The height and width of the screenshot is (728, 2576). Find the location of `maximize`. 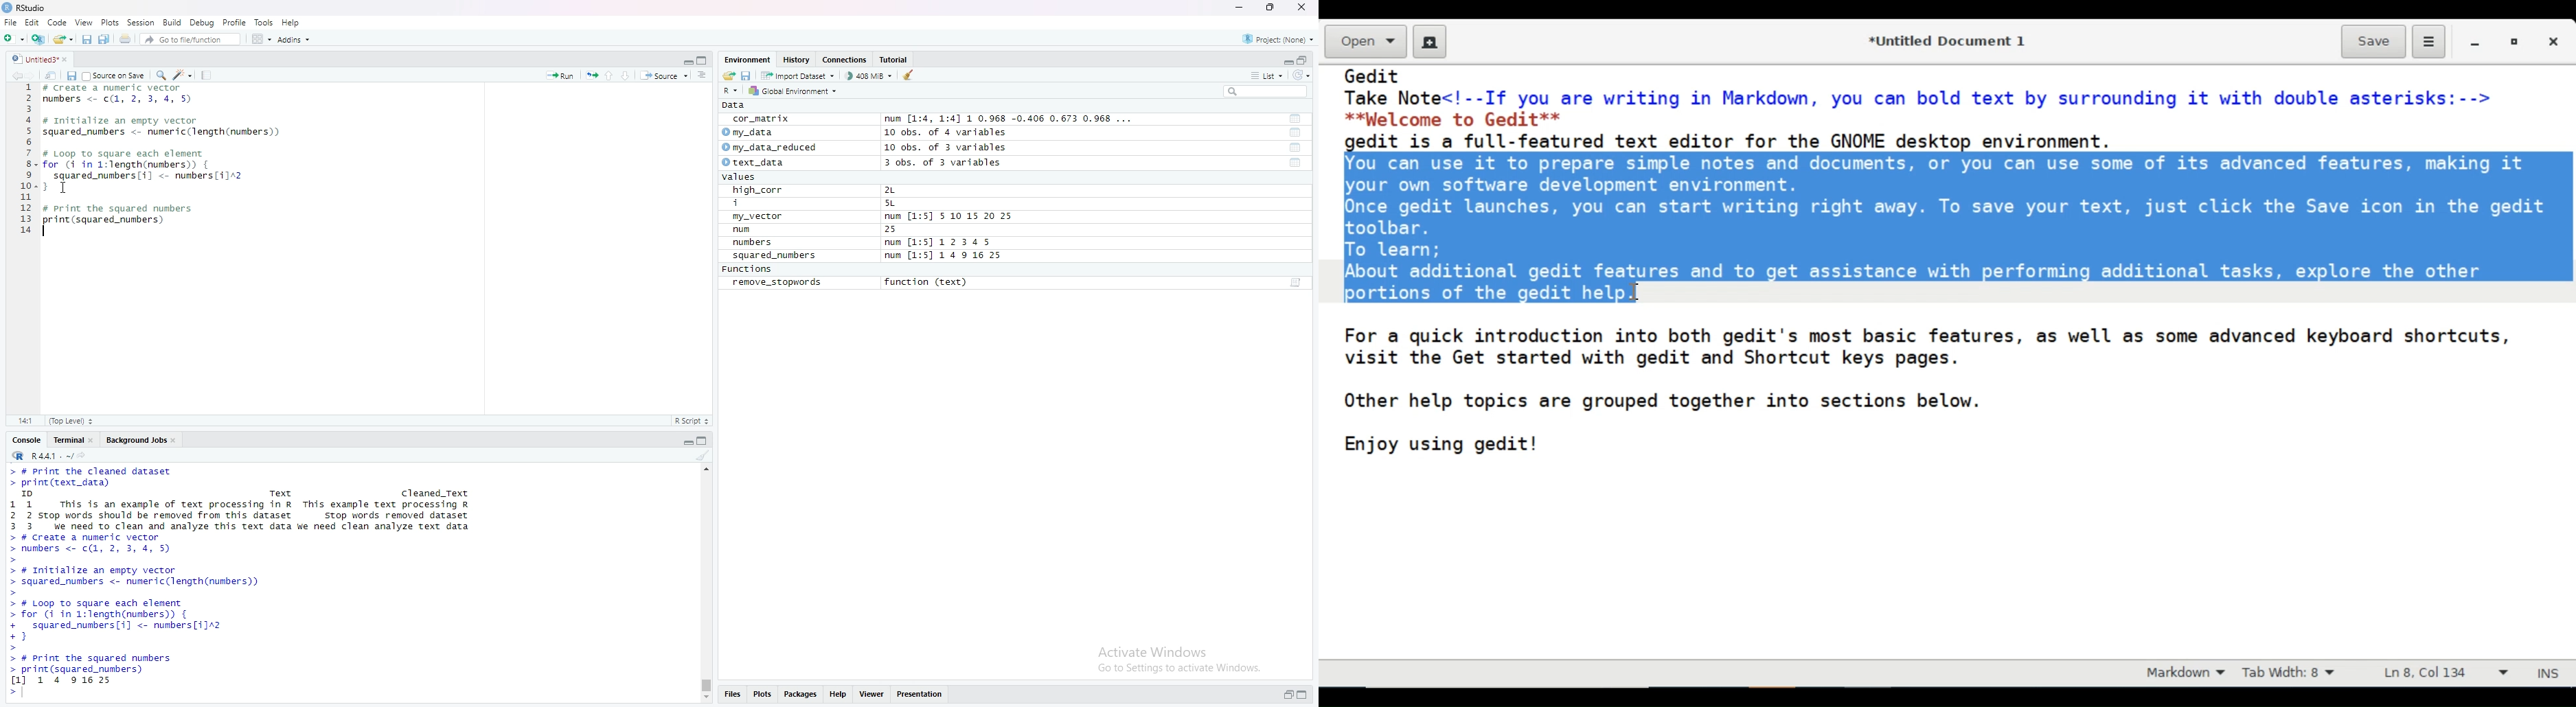

maximize is located at coordinates (704, 60).